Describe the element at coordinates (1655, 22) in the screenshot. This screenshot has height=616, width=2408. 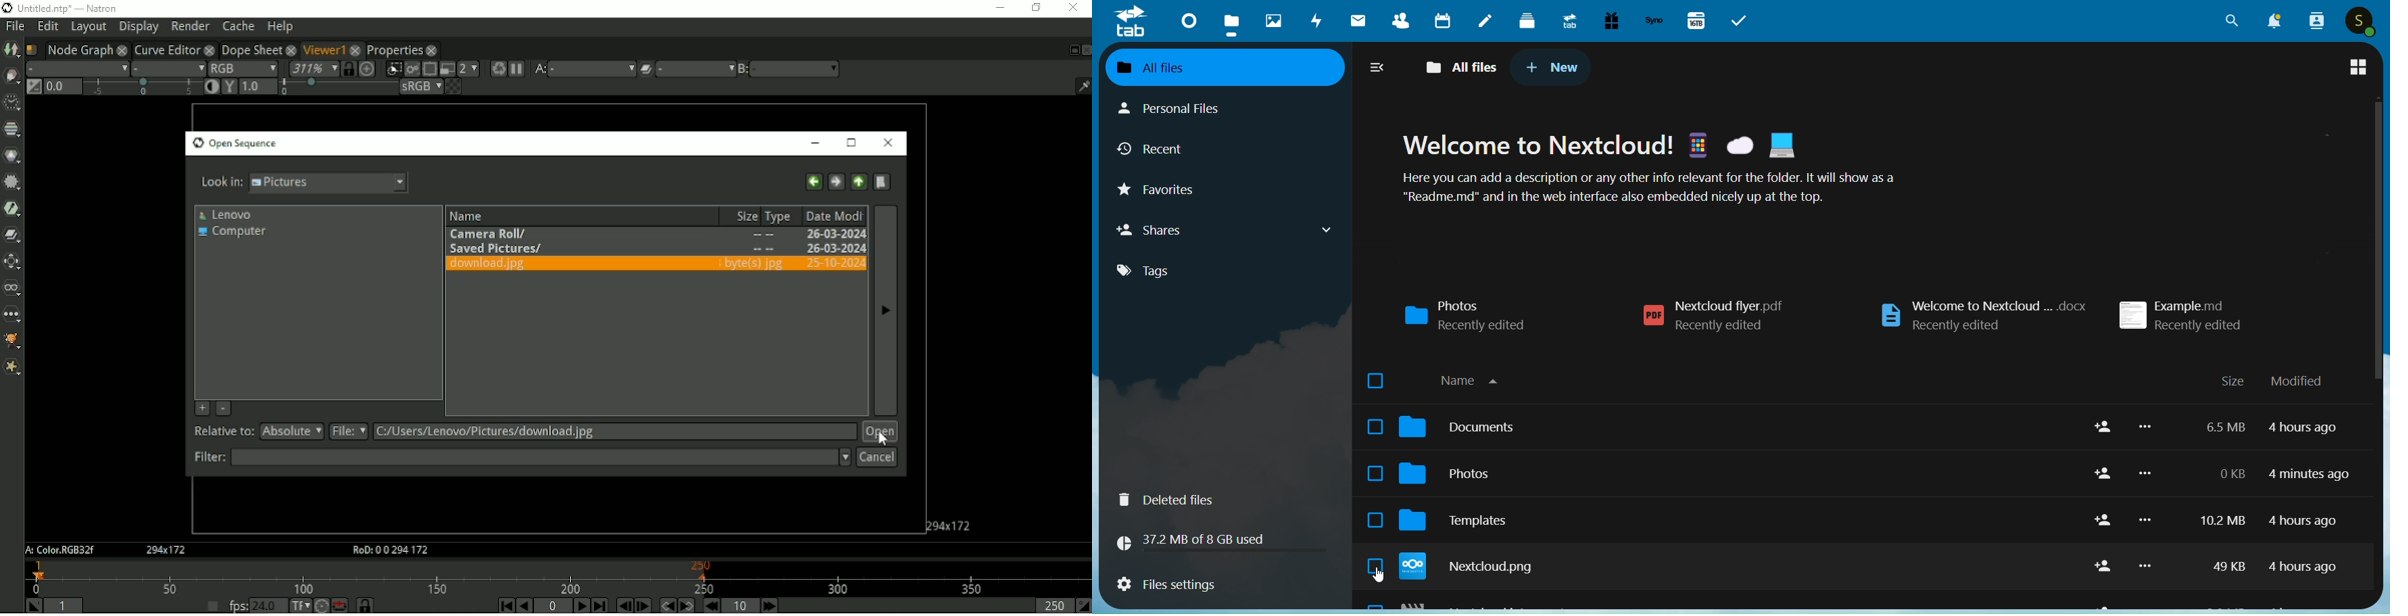
I see `synology` at that location.